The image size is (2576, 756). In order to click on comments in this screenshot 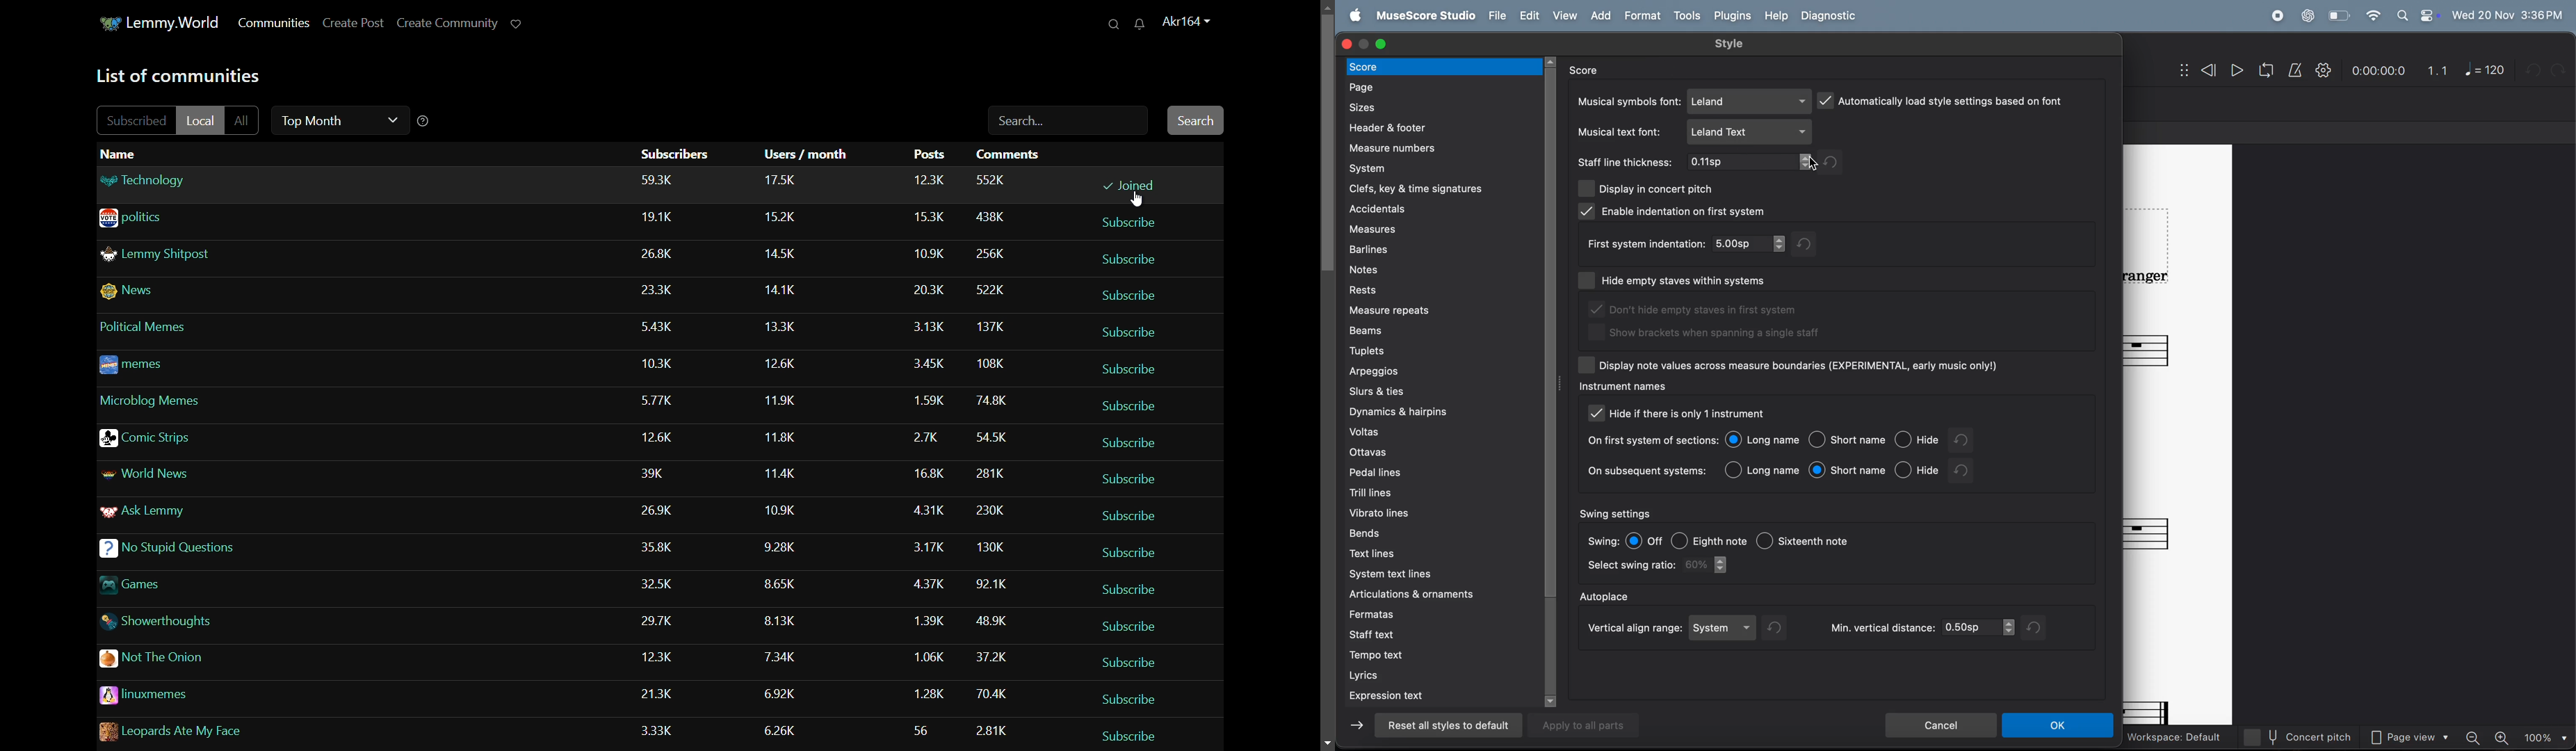, I will do `click(984, 508)`.